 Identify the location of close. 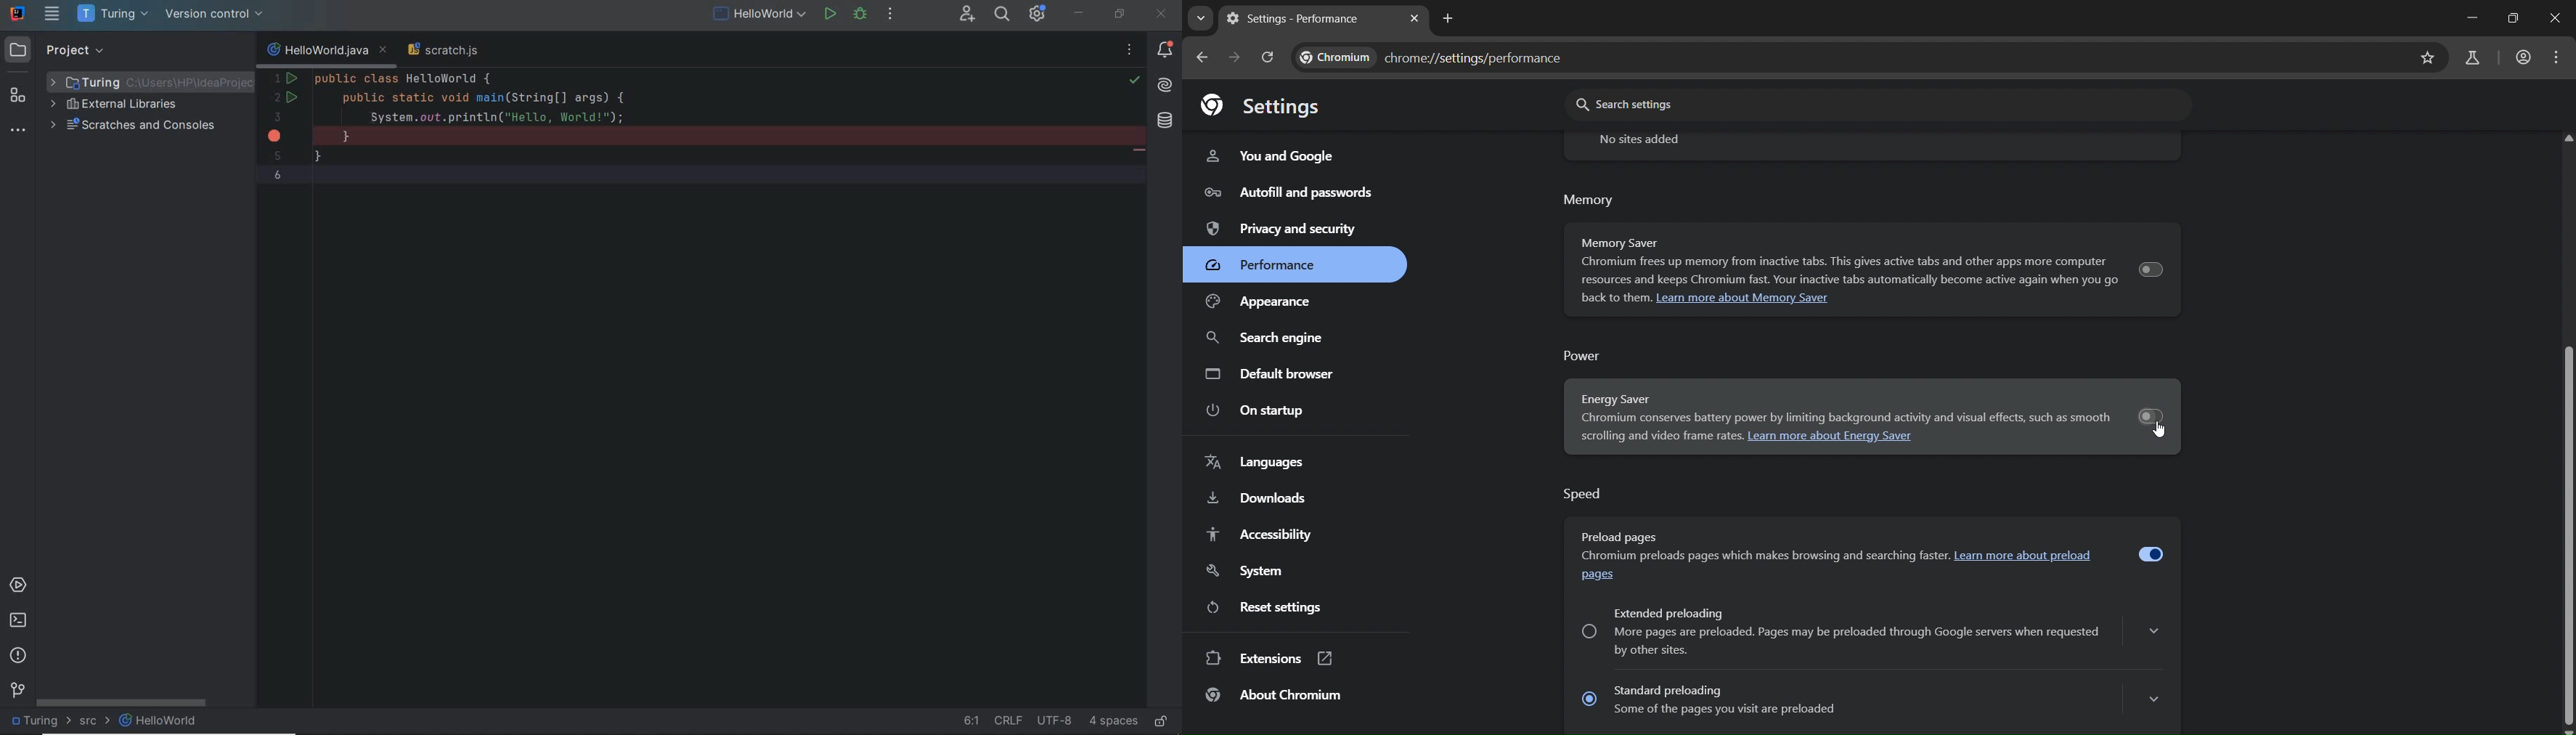
(2552, 17).